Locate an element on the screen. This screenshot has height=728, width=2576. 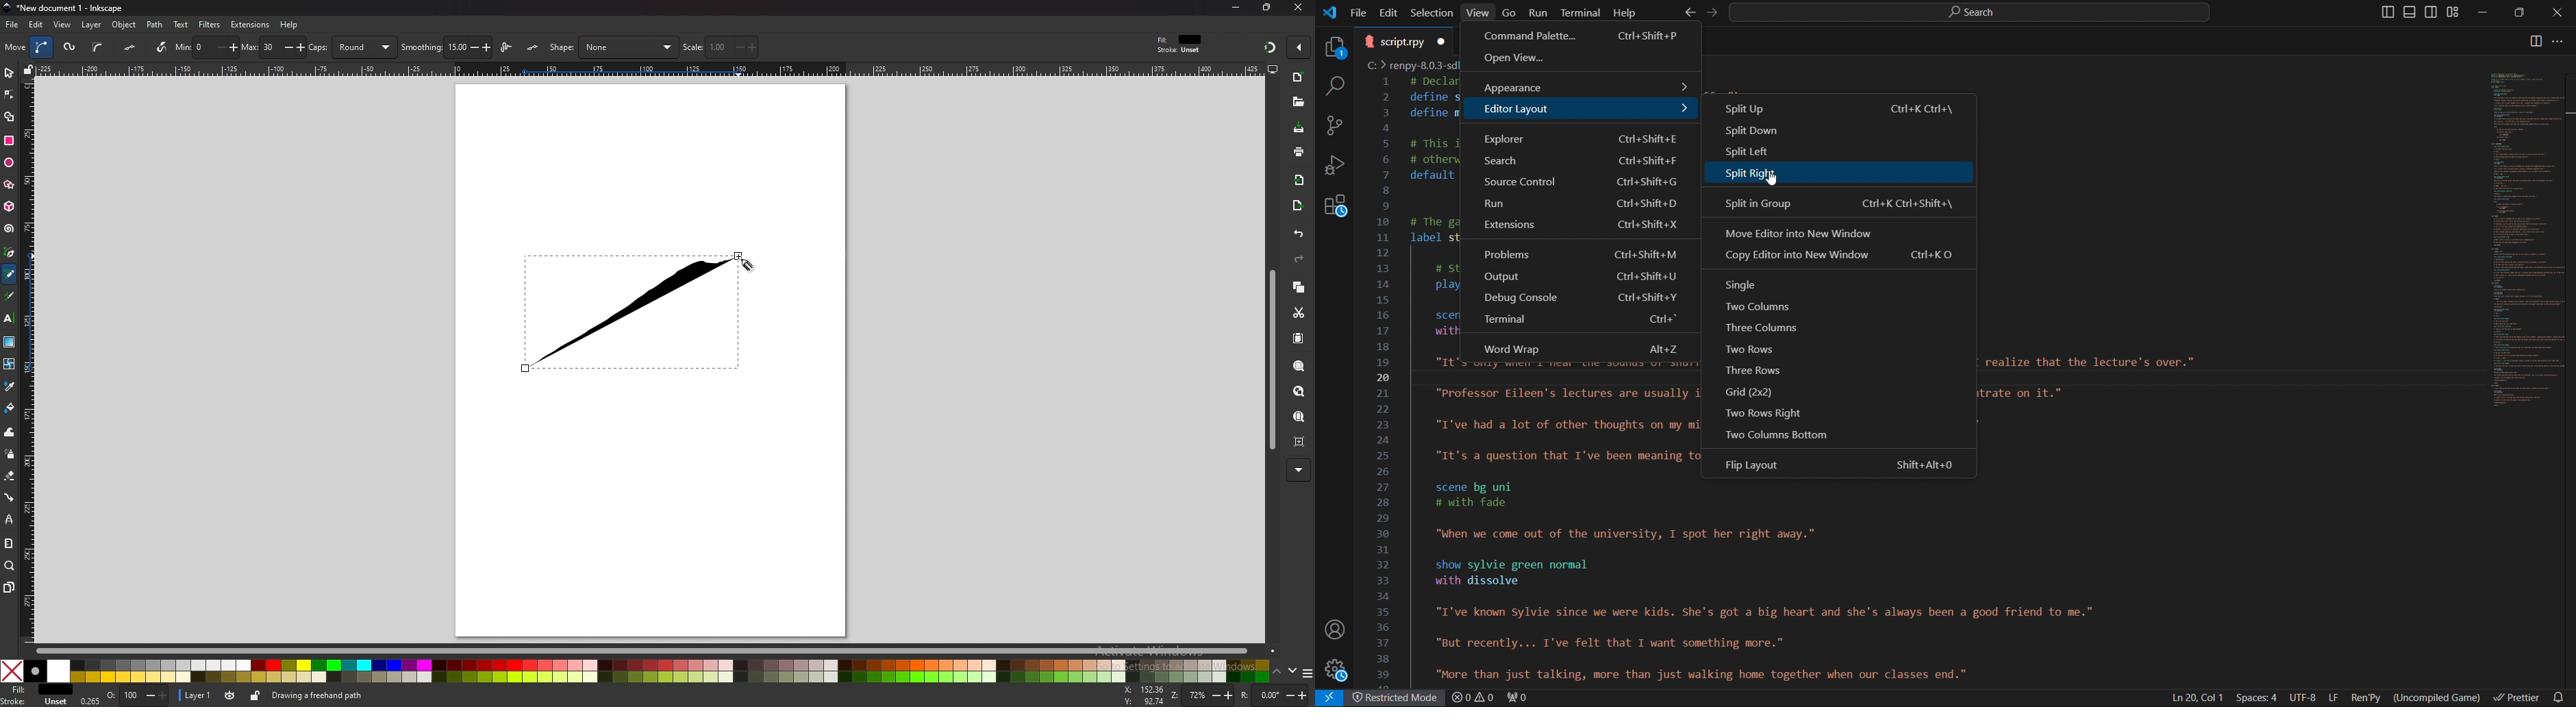
enable snapping is located at coordinates (1297, 47).